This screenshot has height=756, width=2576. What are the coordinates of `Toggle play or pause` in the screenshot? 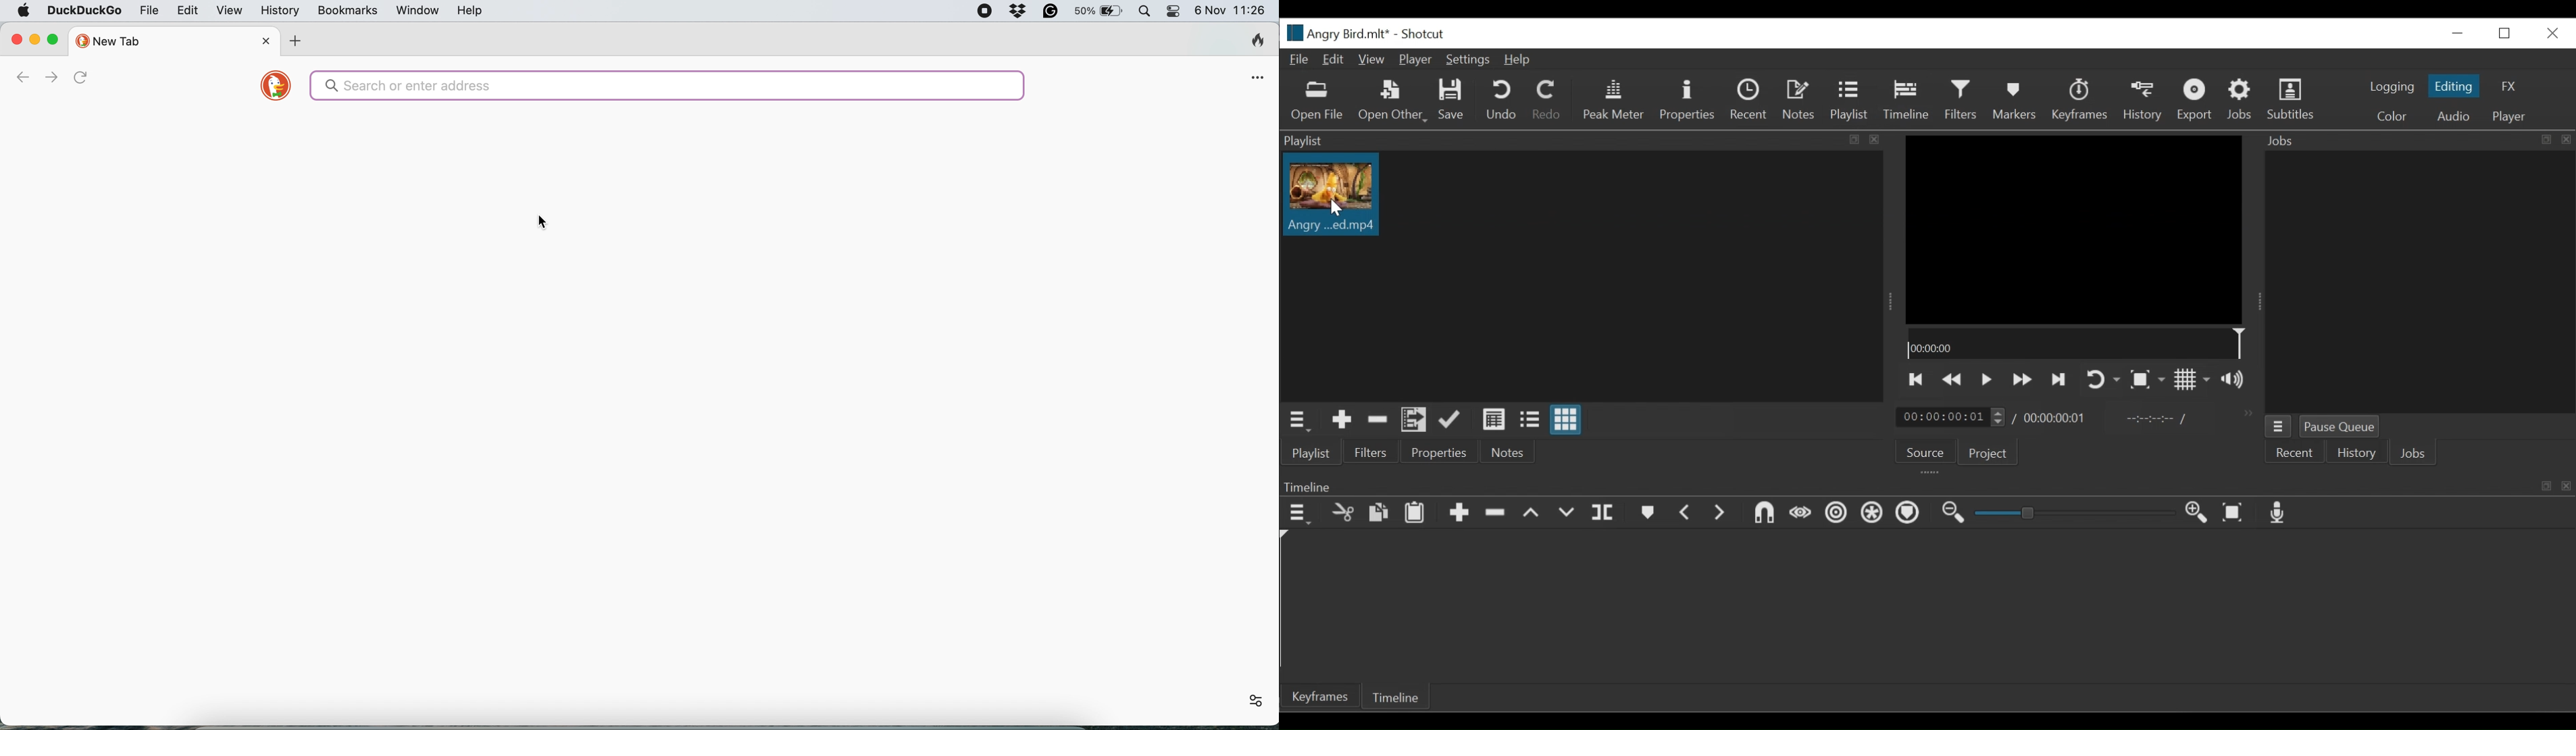 It's located at (1986, 379).